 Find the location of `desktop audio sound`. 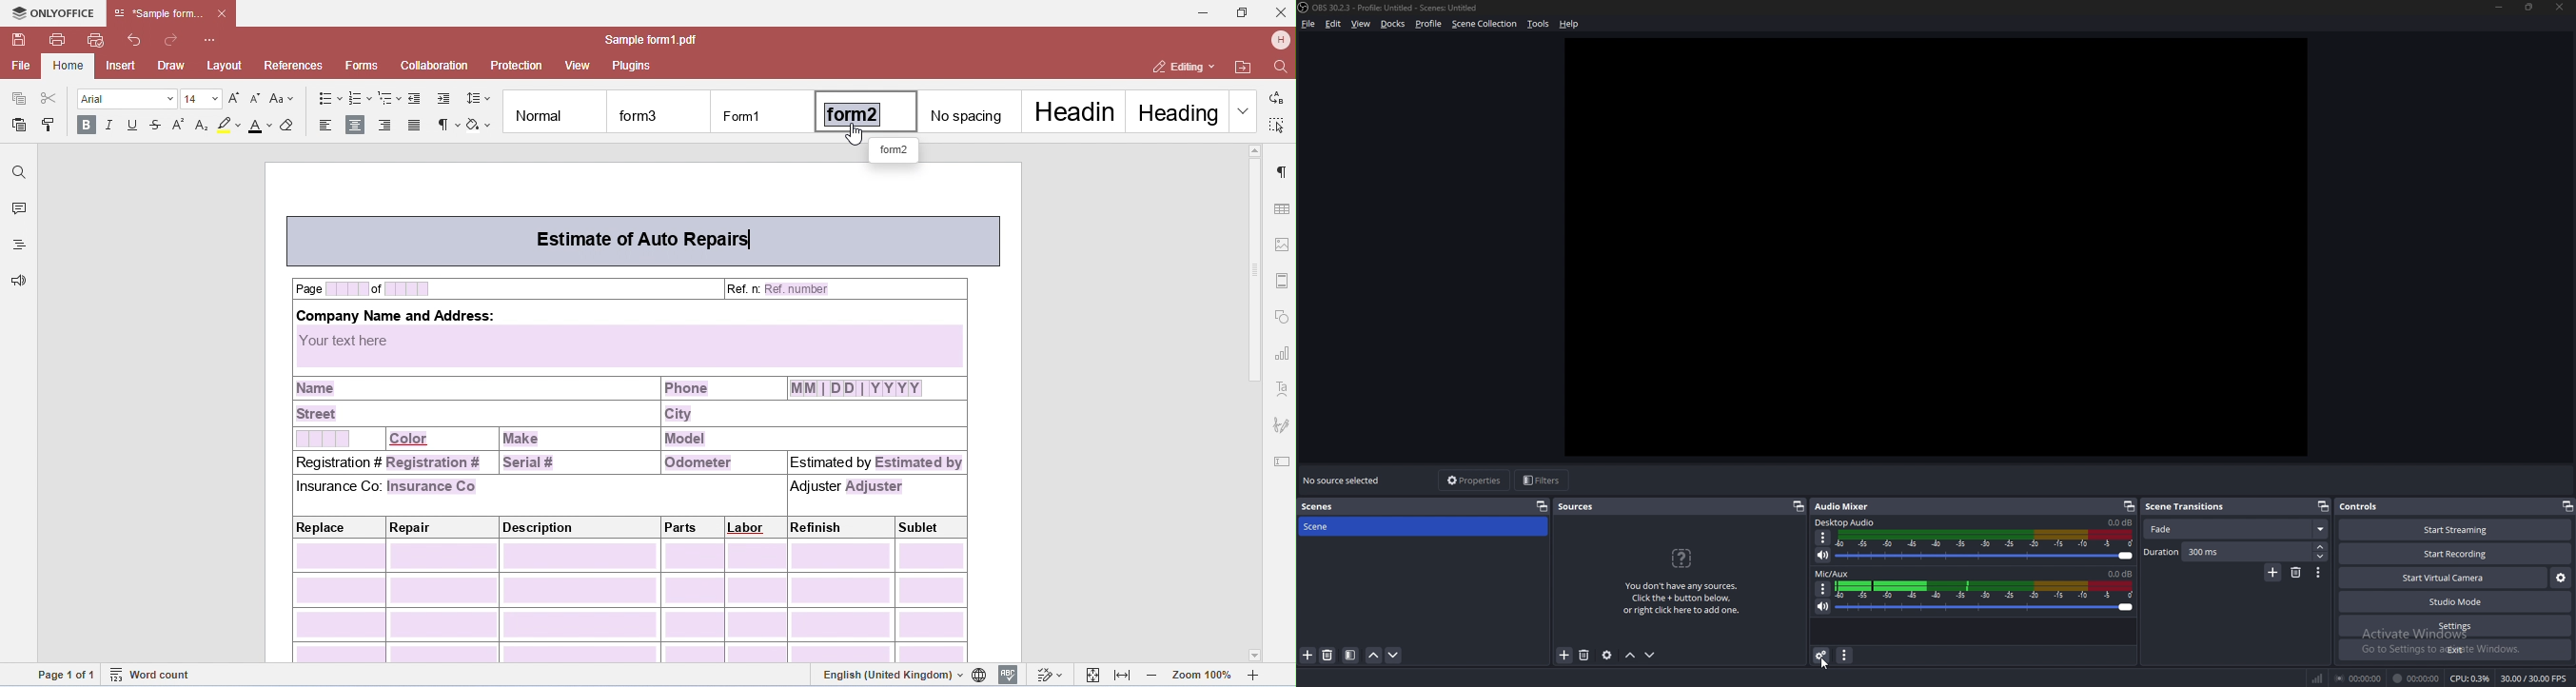

desktop audio sound is located at coordinates (2120, 523).